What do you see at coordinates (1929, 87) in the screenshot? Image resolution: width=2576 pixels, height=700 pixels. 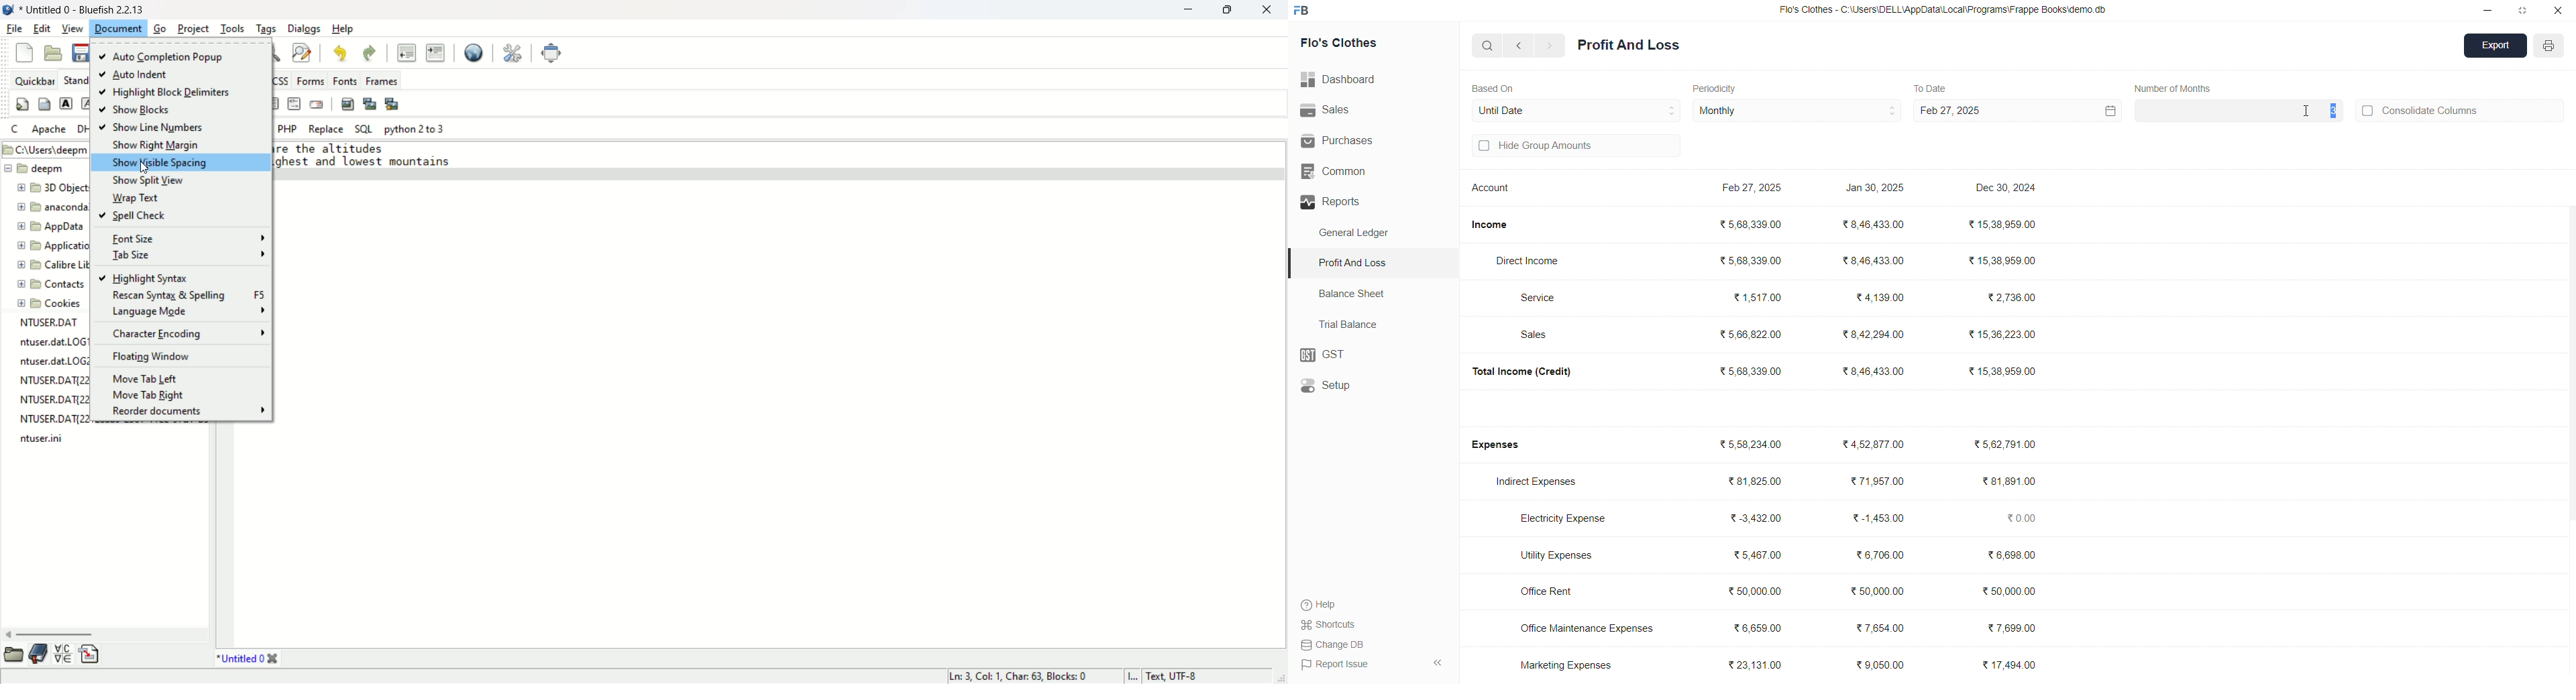 I see `To Date` at bounding box center [1929, 87].